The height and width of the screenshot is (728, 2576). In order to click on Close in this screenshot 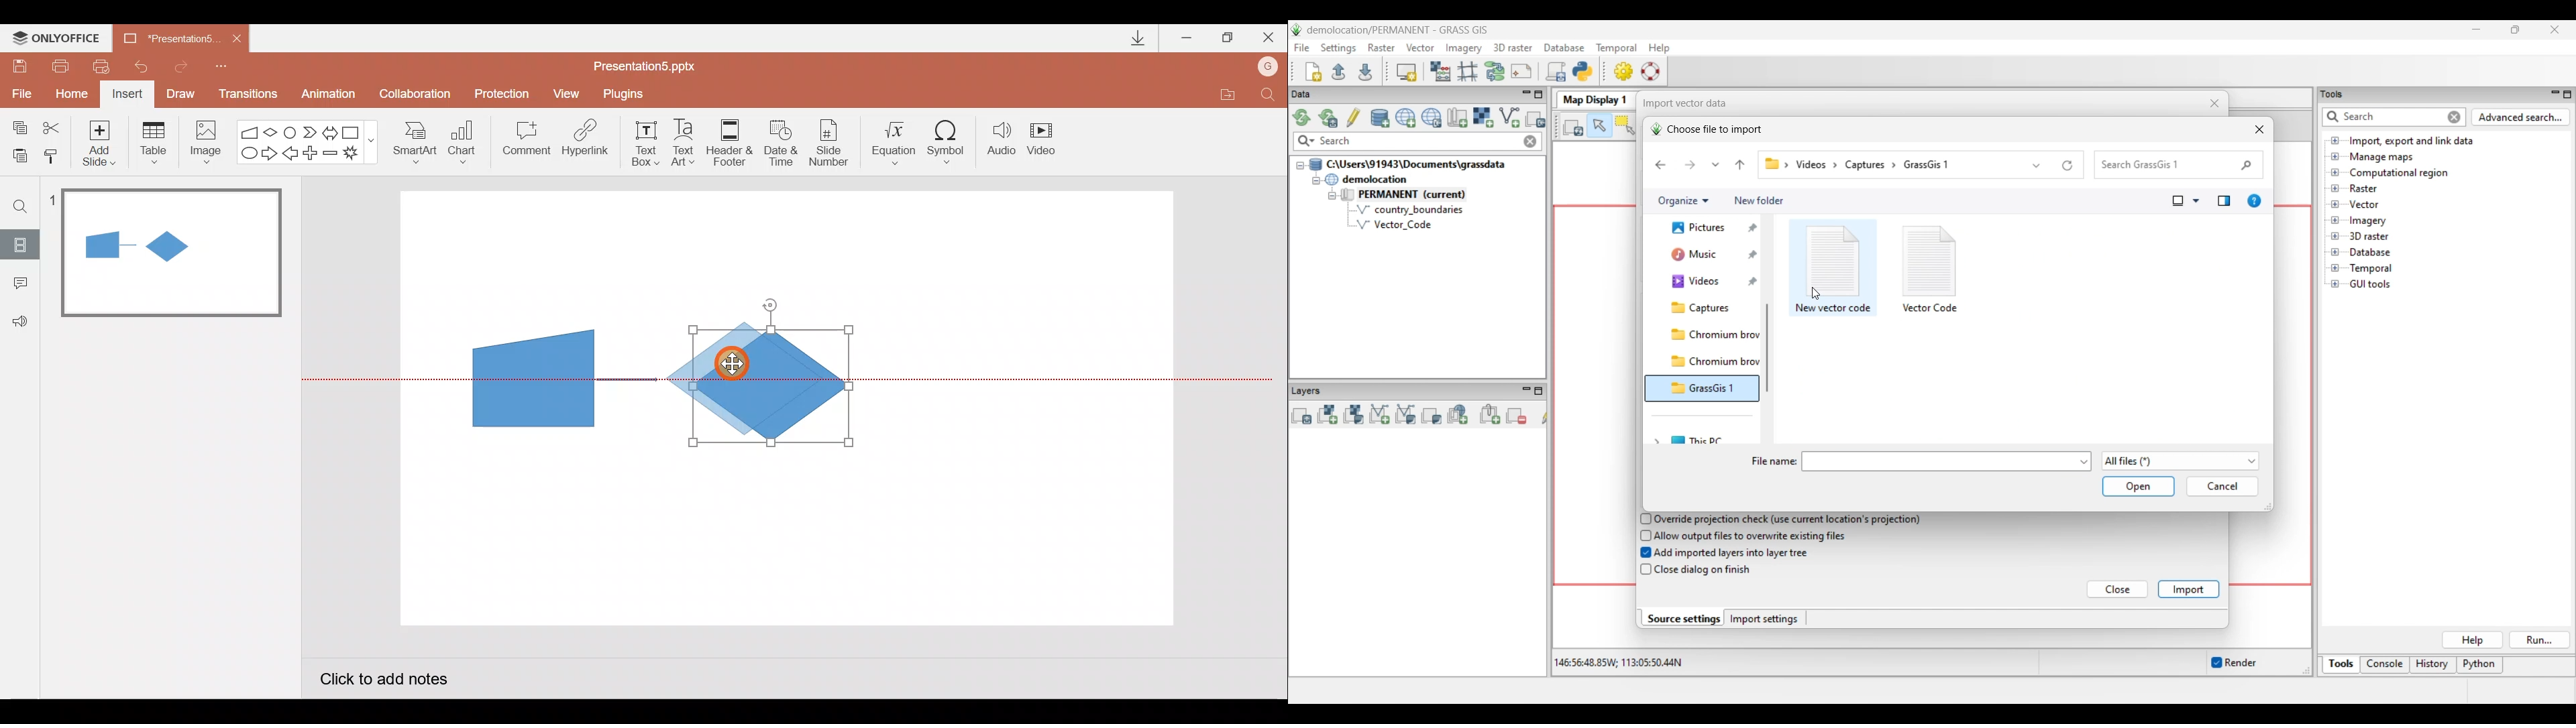, I will do `click(1269, 40)`.